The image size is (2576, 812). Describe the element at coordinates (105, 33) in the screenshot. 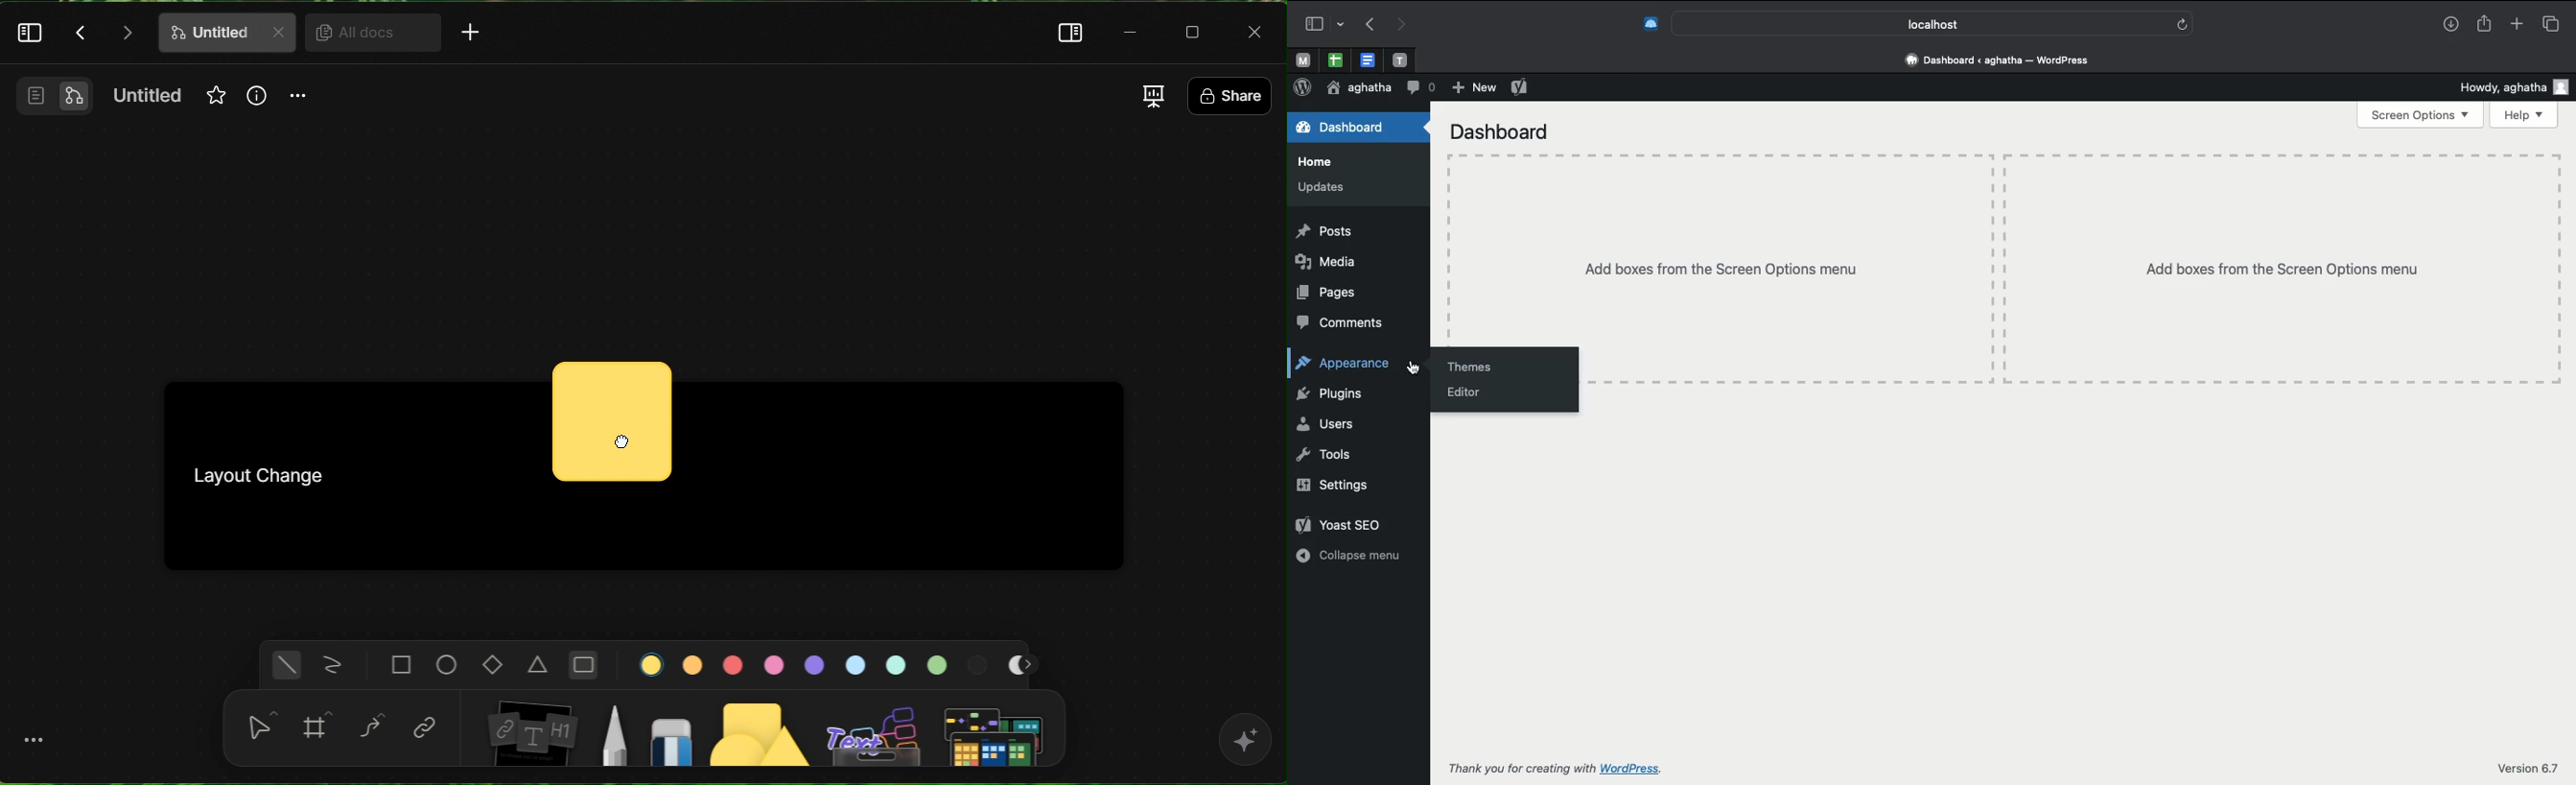

I see `Actions` at that location.